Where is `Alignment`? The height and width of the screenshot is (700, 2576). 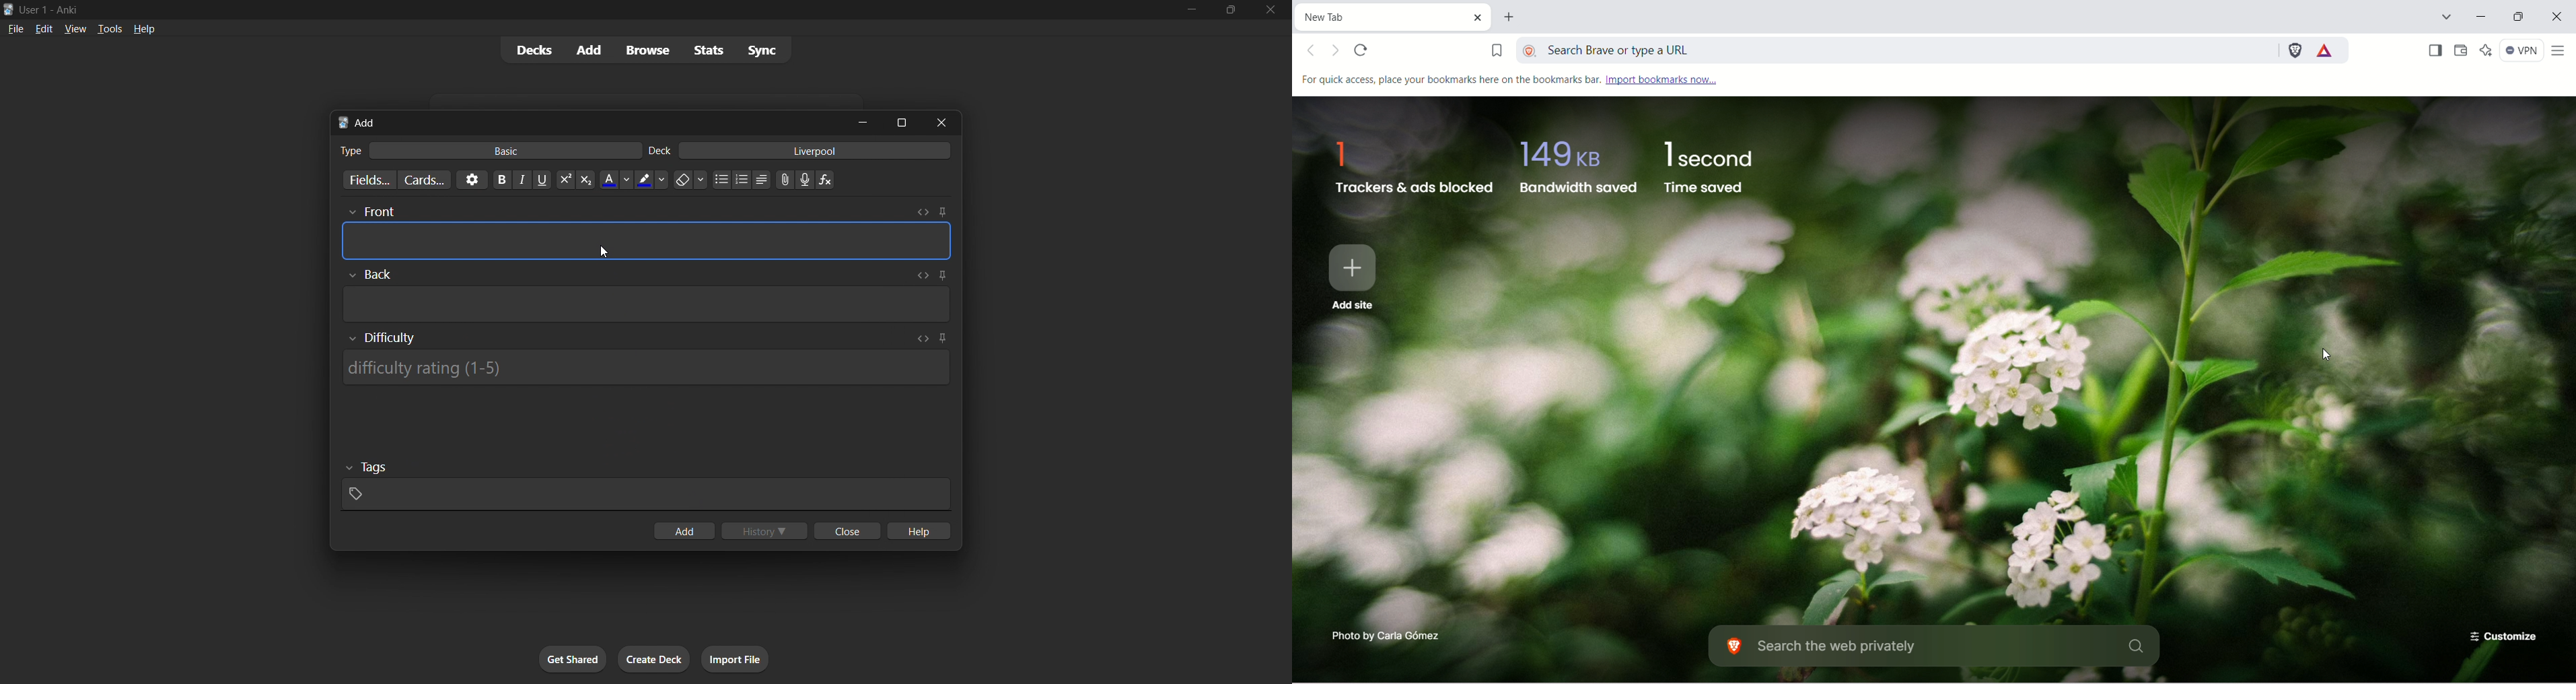
Alignment is located at coordinates (762, 180).